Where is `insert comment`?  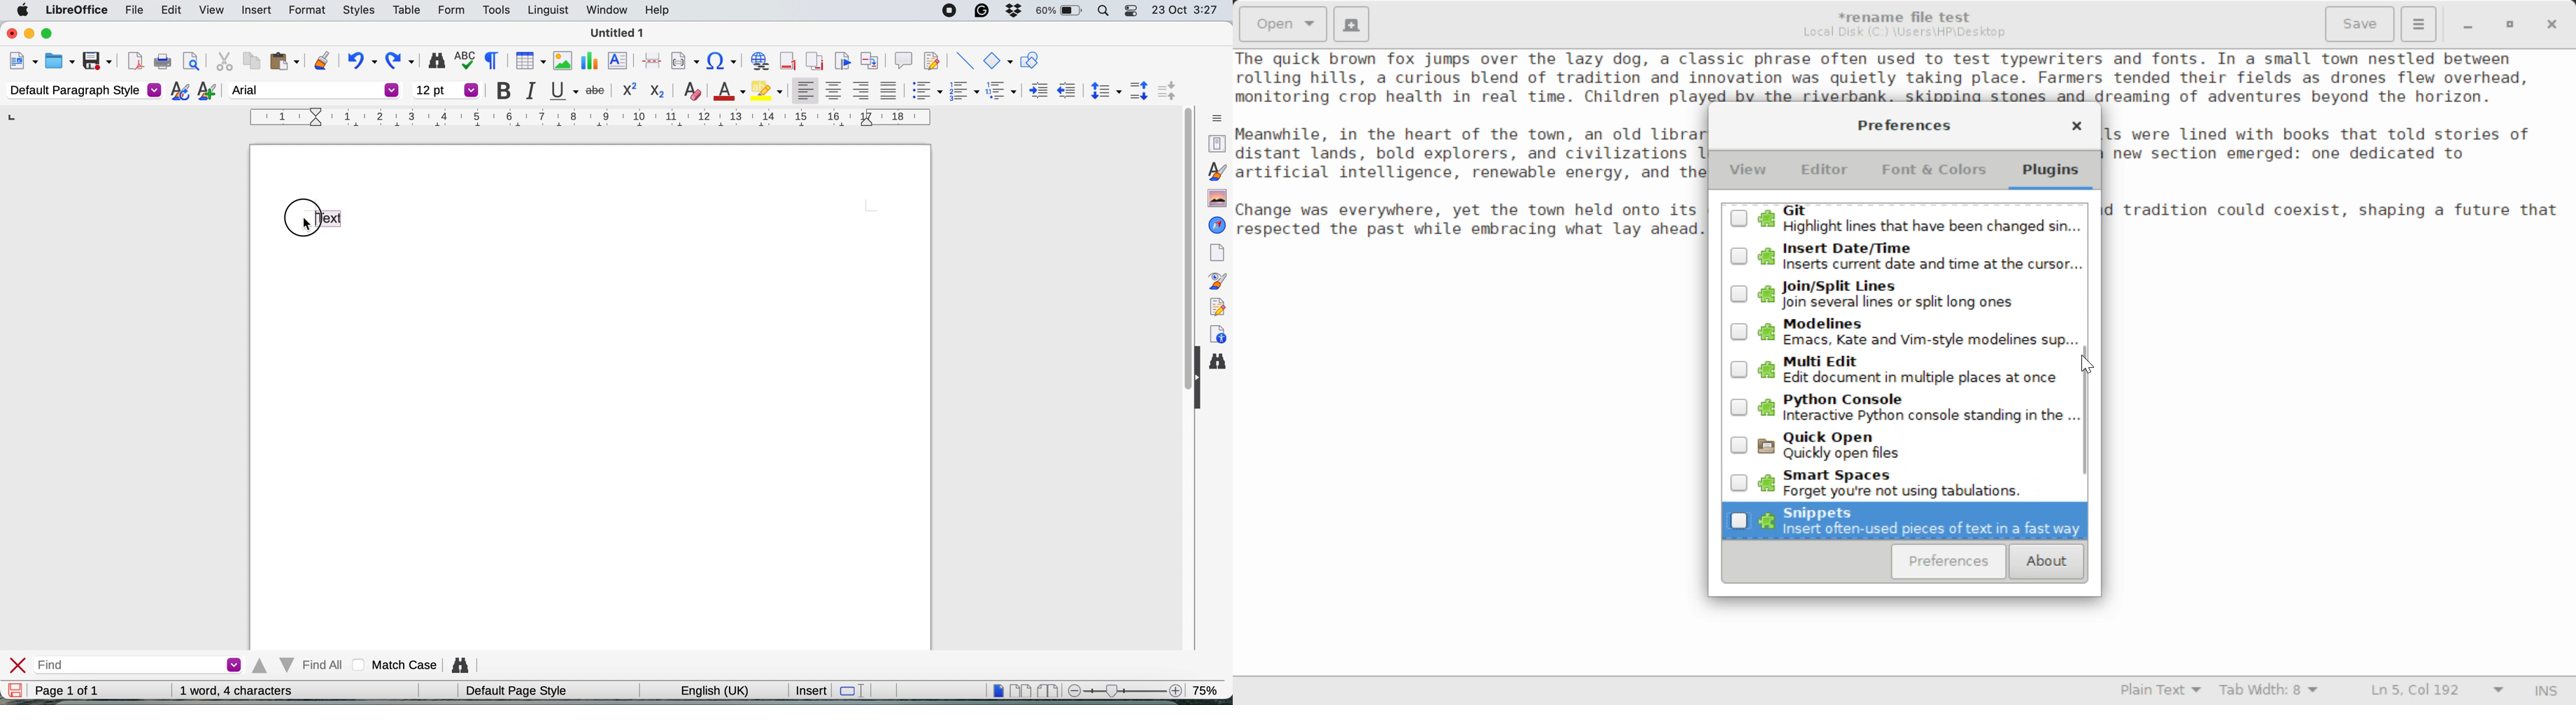 insert comment is located at coordinates (903, 61).